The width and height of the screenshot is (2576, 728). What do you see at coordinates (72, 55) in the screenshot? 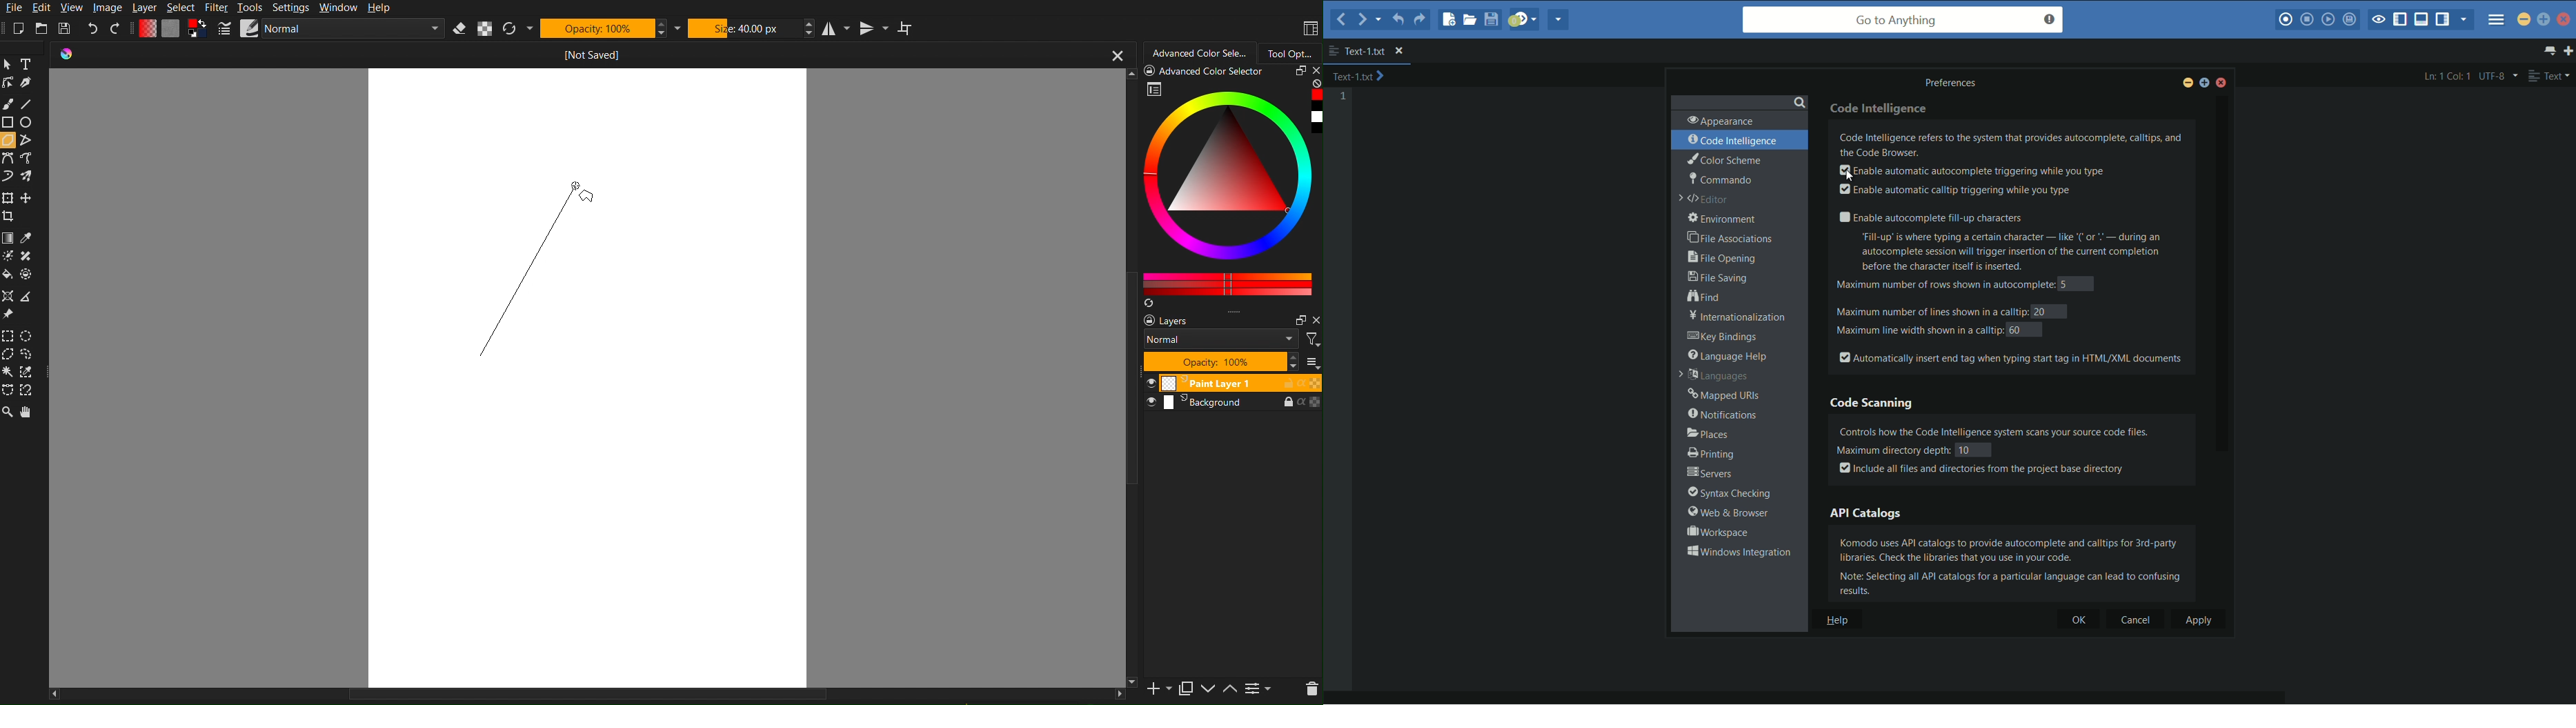
I see `icon` at bounding box center [72, 55].